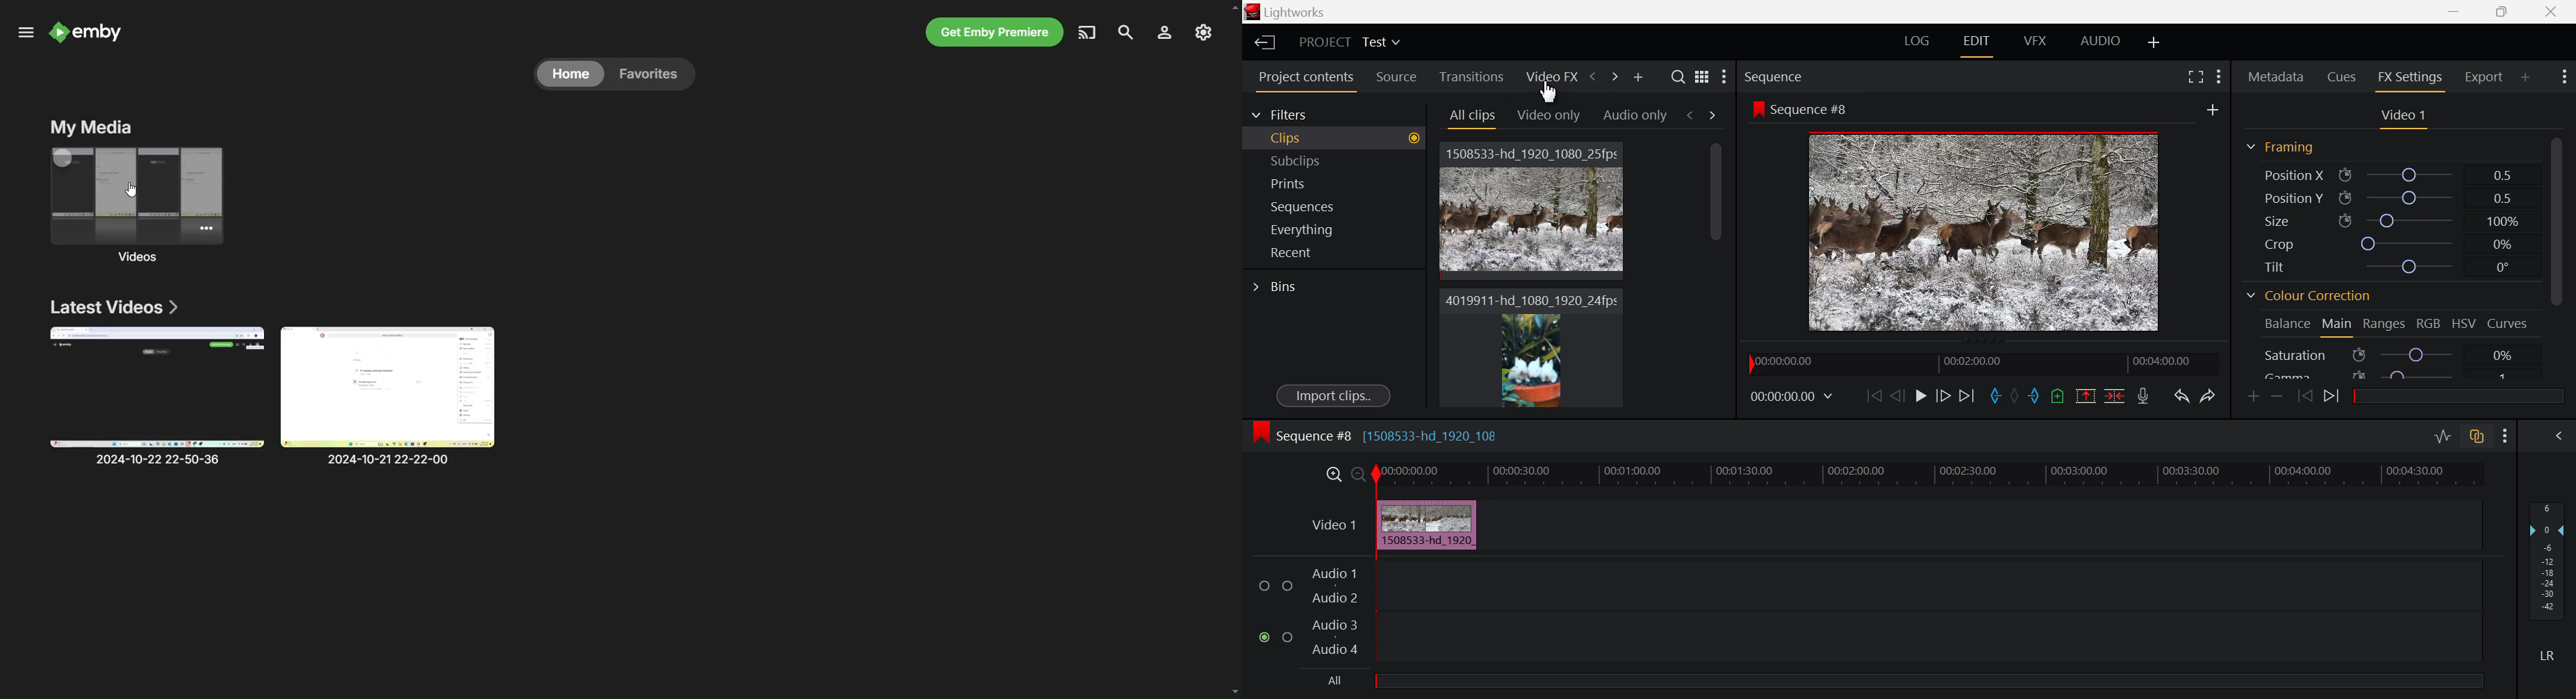 The image size is (2576, 700). Describe the element at coordinates (2410, 80) in the screenshot. I see `FX Settings Open` at that location.